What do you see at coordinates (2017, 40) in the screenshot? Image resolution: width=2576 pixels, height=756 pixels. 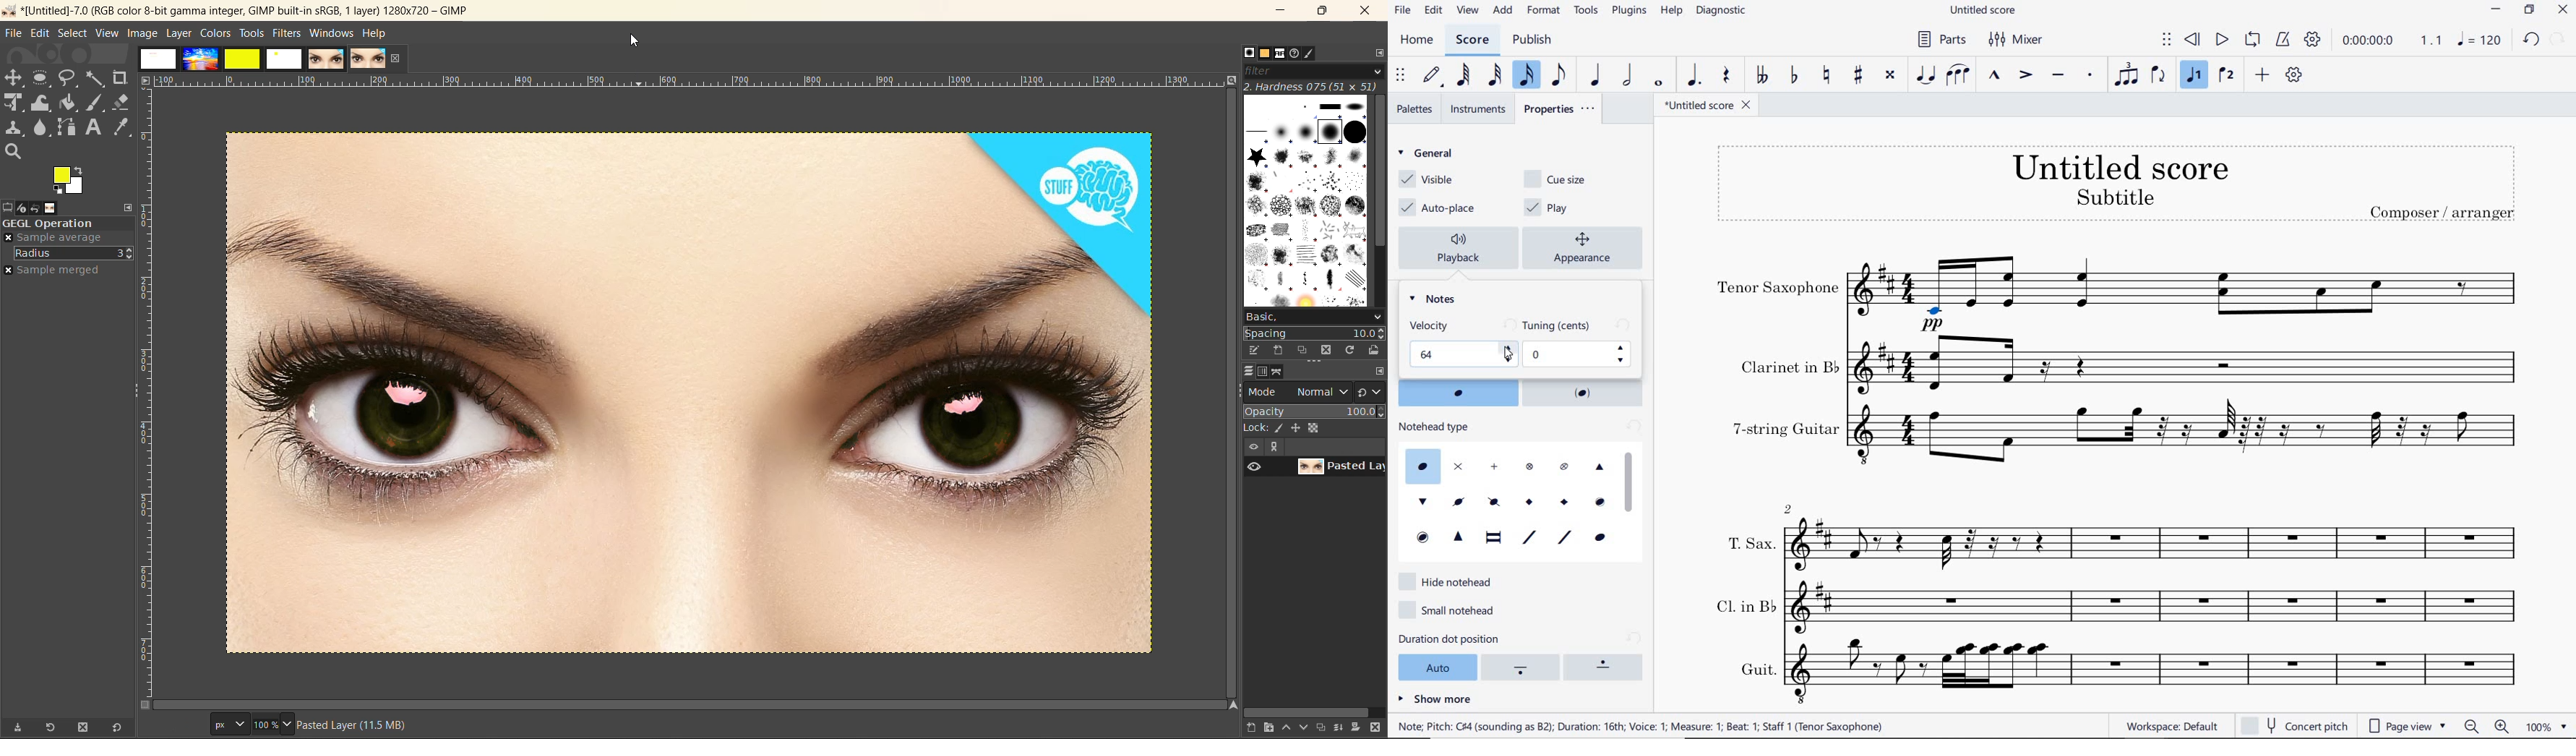 I see `MIXER` at bounding box center [2017, 40].